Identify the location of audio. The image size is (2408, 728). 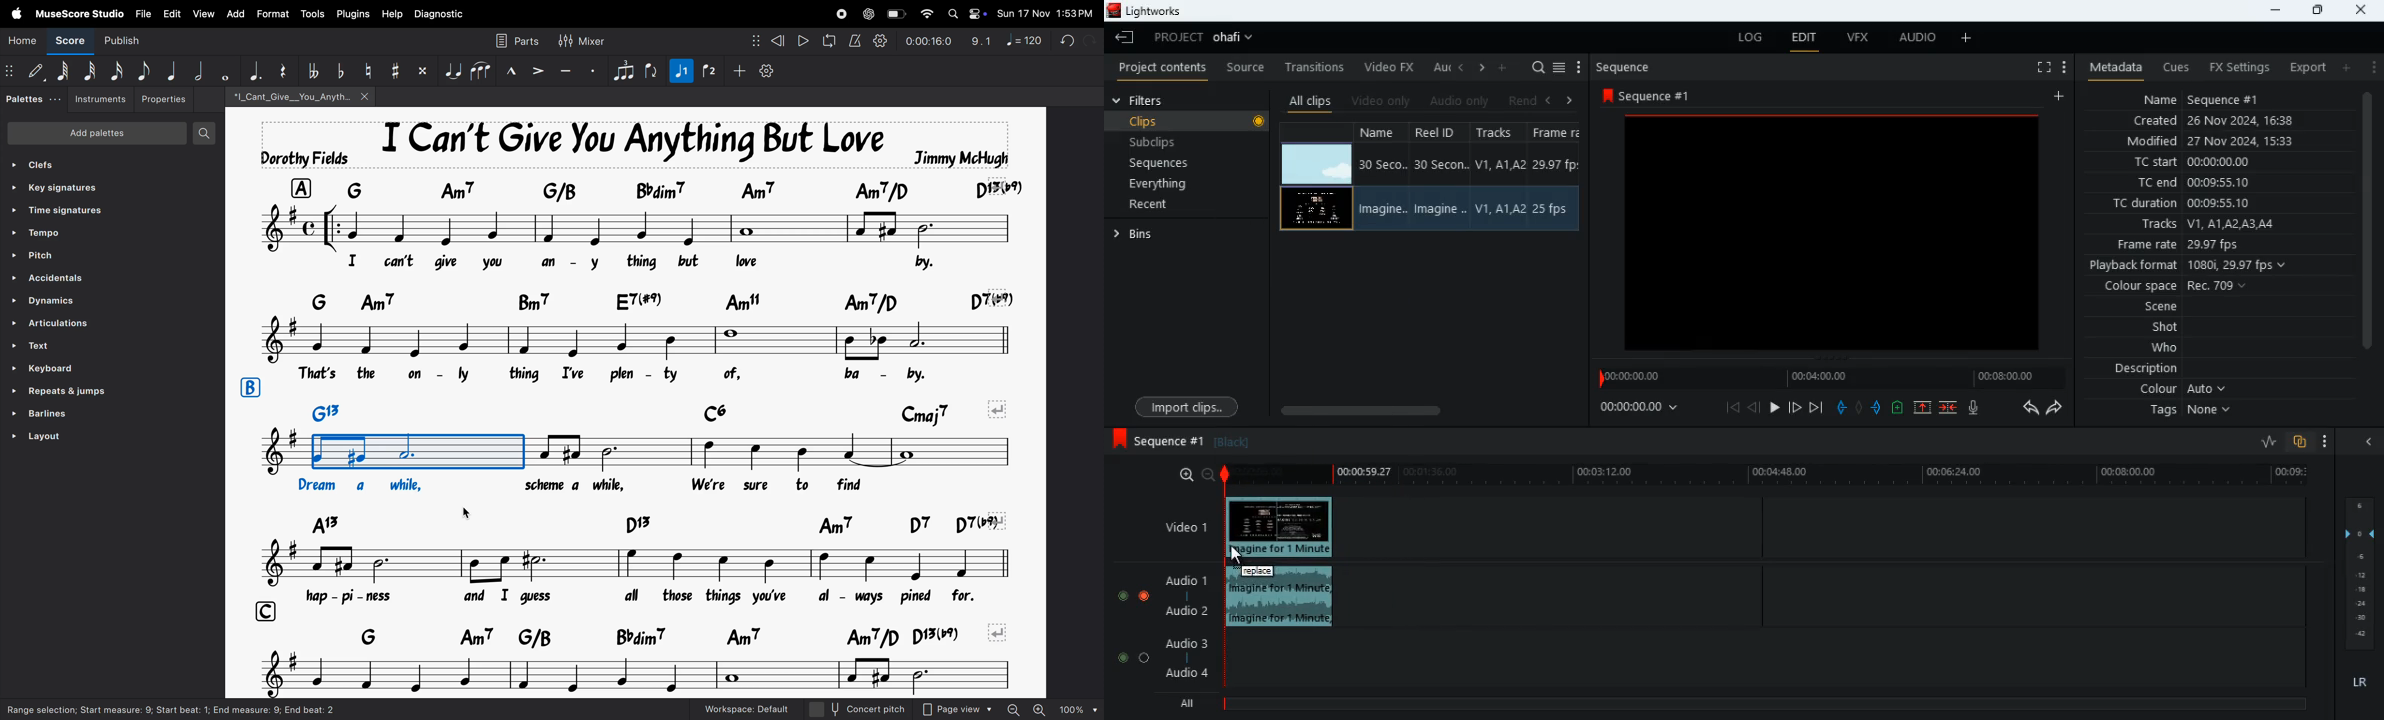
(1918, 40).